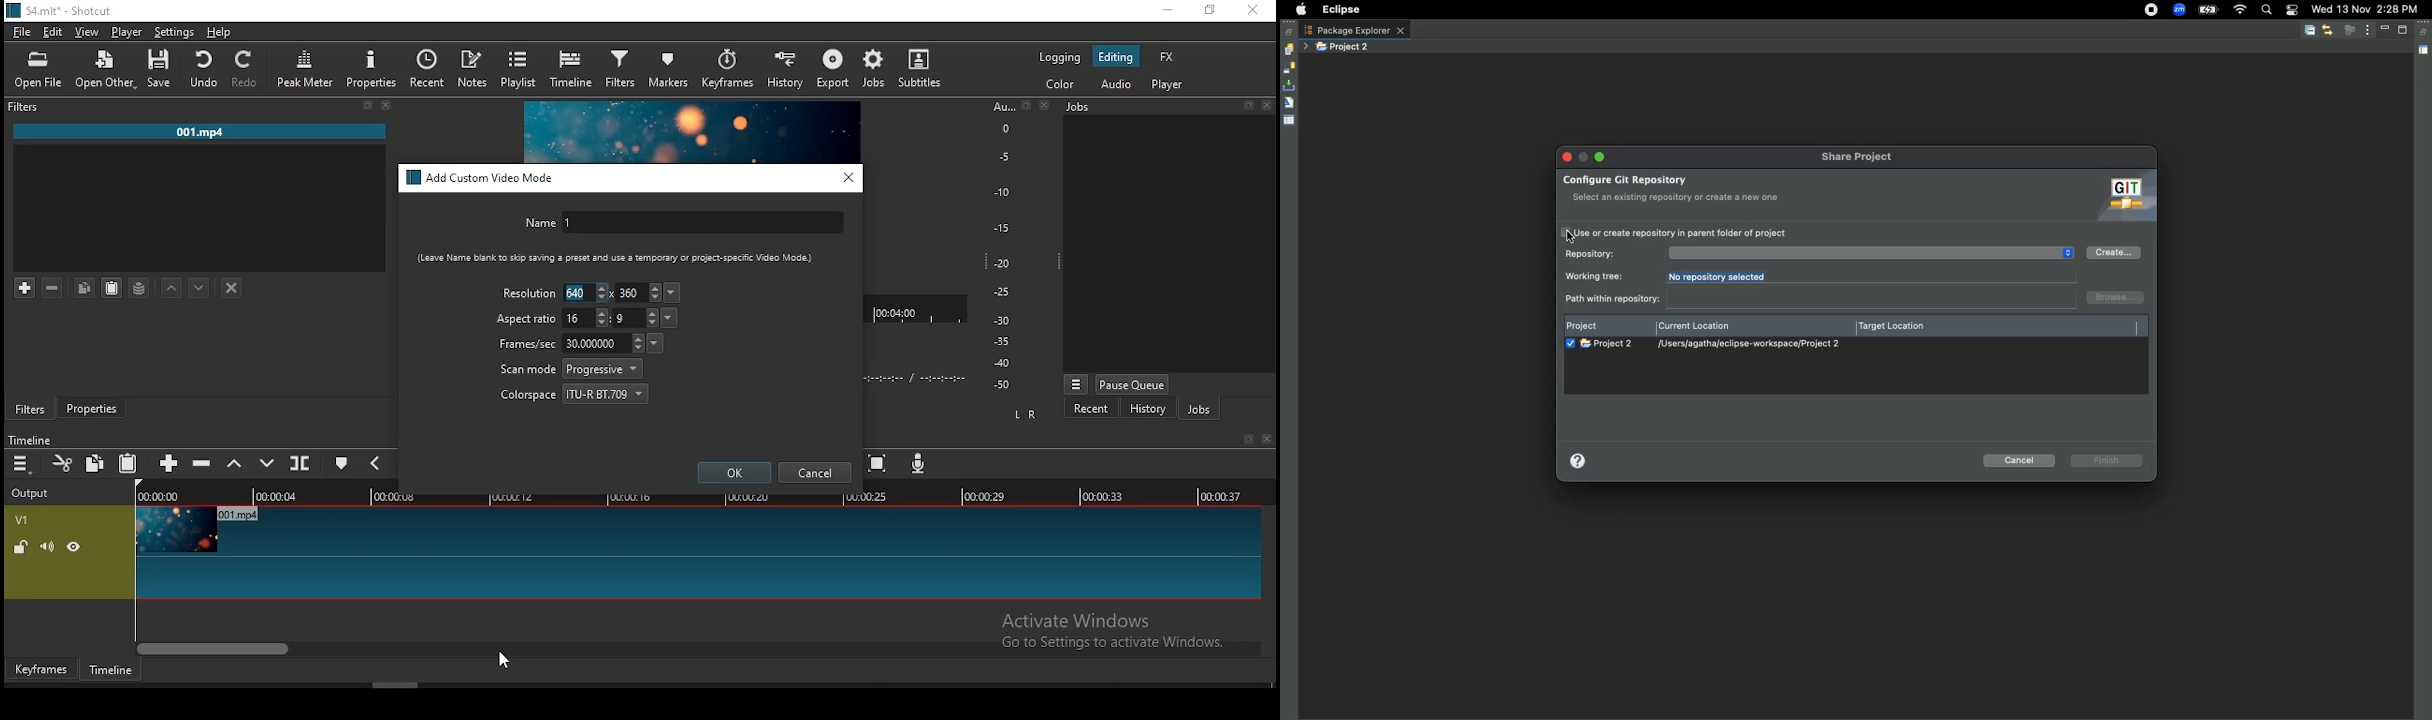 The width and height of the screenshot is (2436, 728). I want to click on output, so click(33, 494).